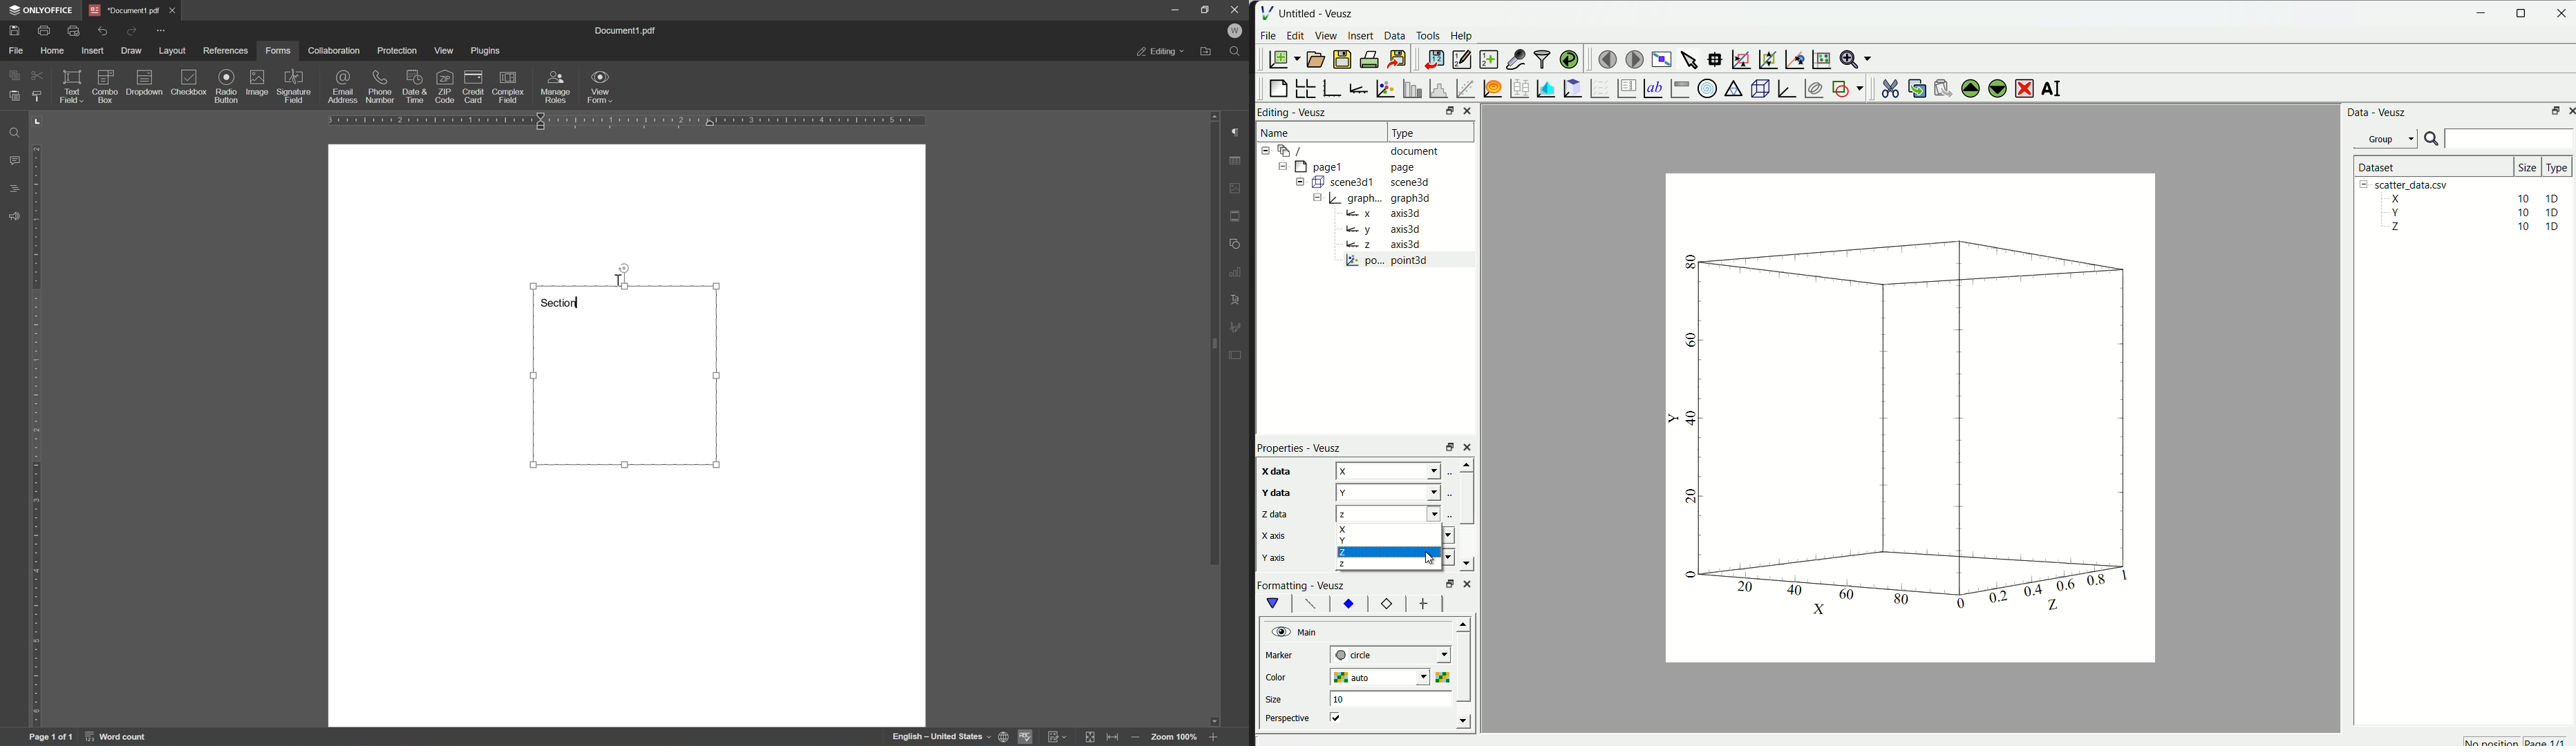 This screenshot has height=756, width=2576. I want to click on close, so click(1469, 447).